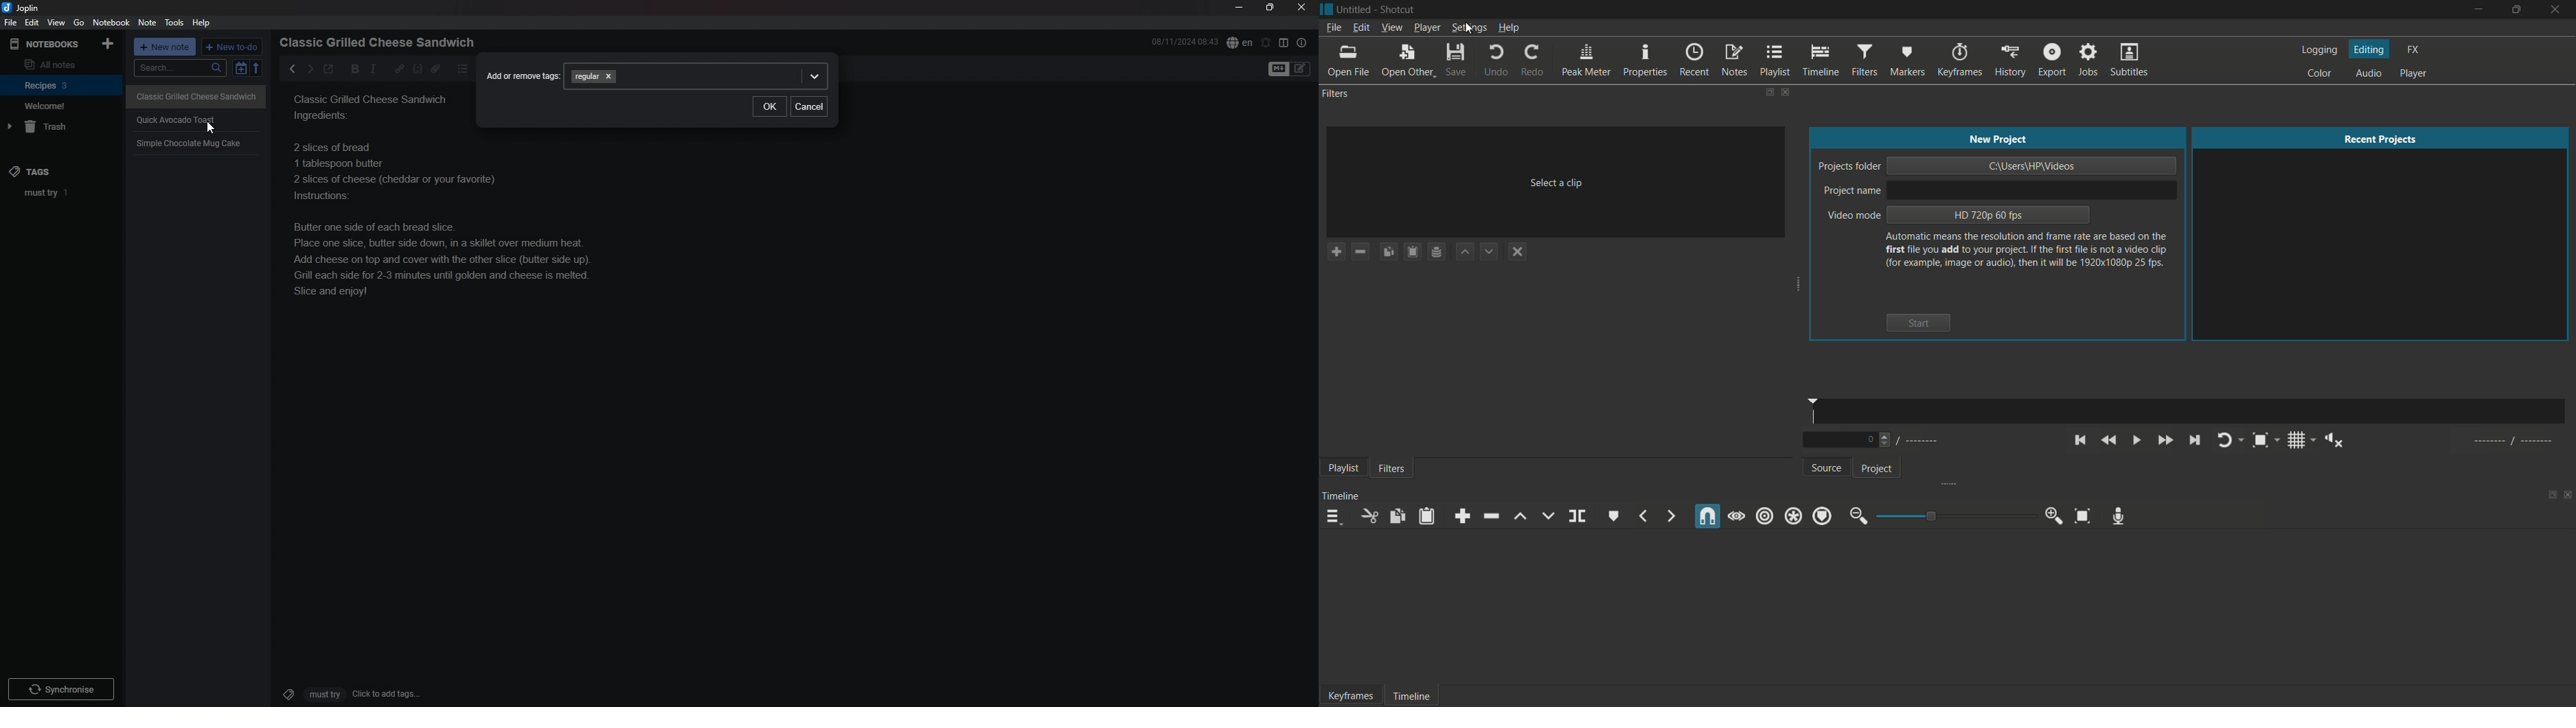 The width and height of the screenshot is (2576, 728). What do you see at coordinates (1436, 252) in the screenshot?
I see `save filter set` at bounding box center [1436, 252].